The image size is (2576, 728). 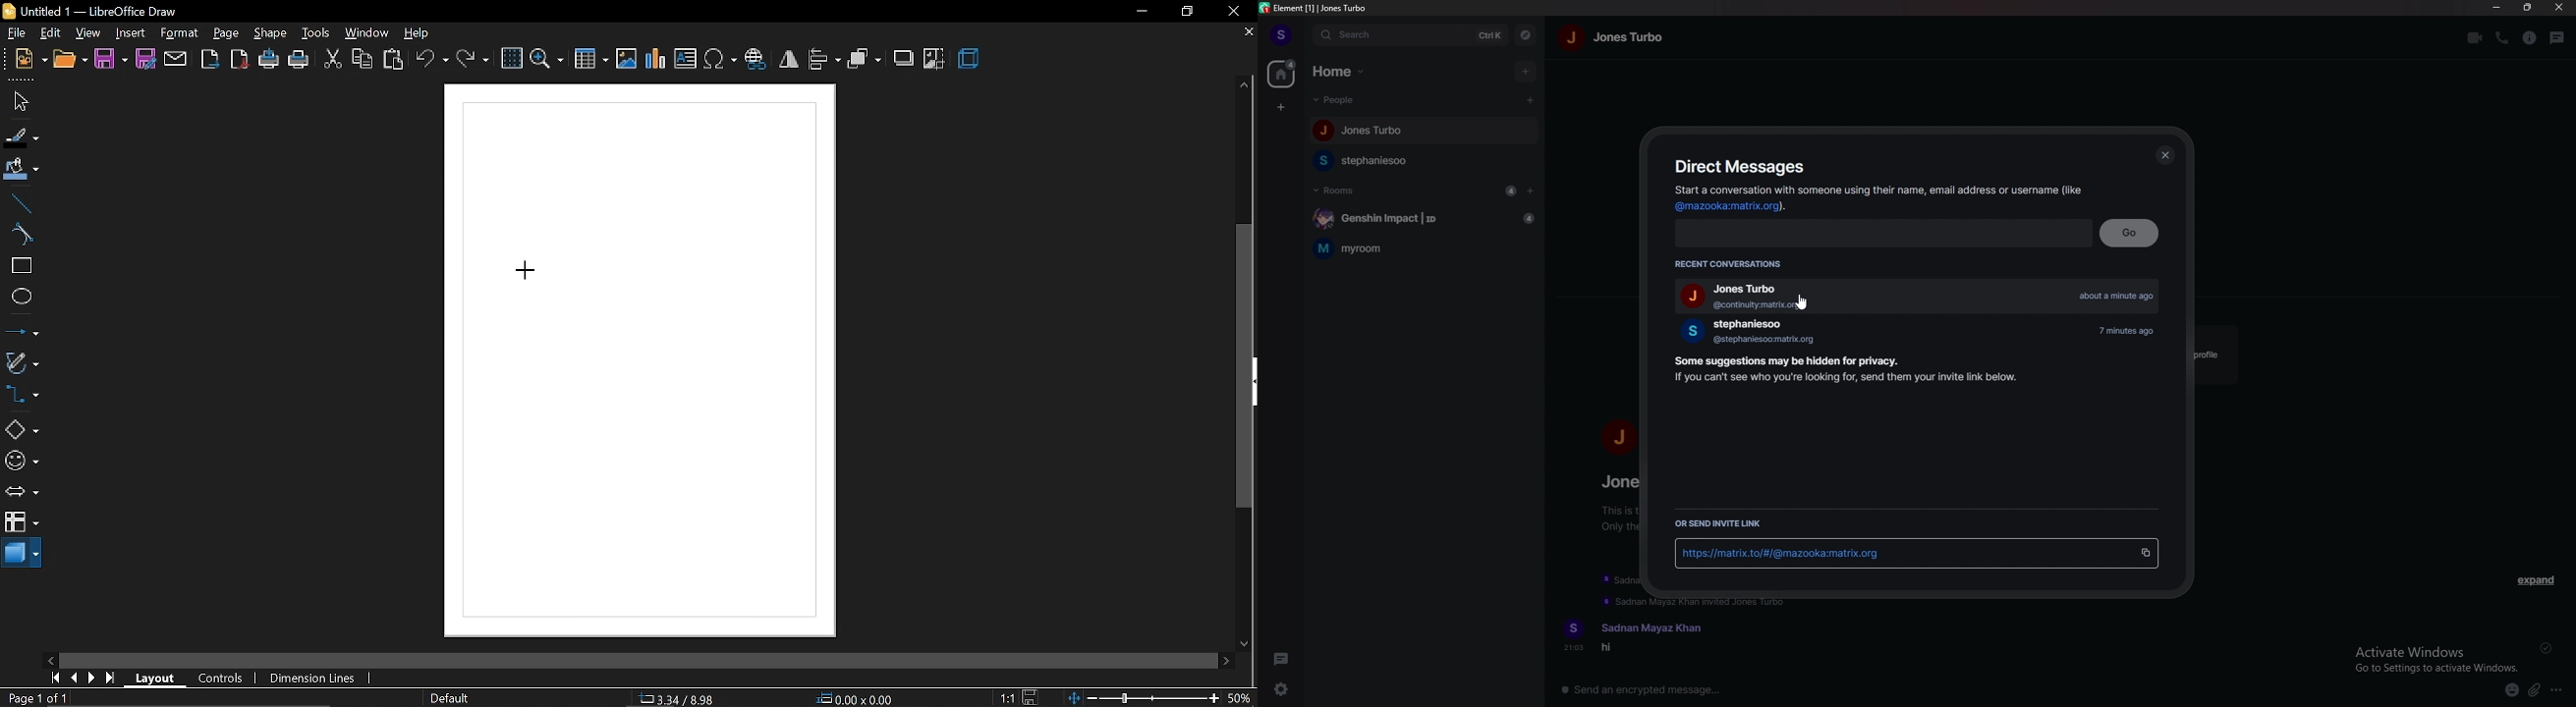 I want to click on send an encrypted message, so click(x=1651, y=690).